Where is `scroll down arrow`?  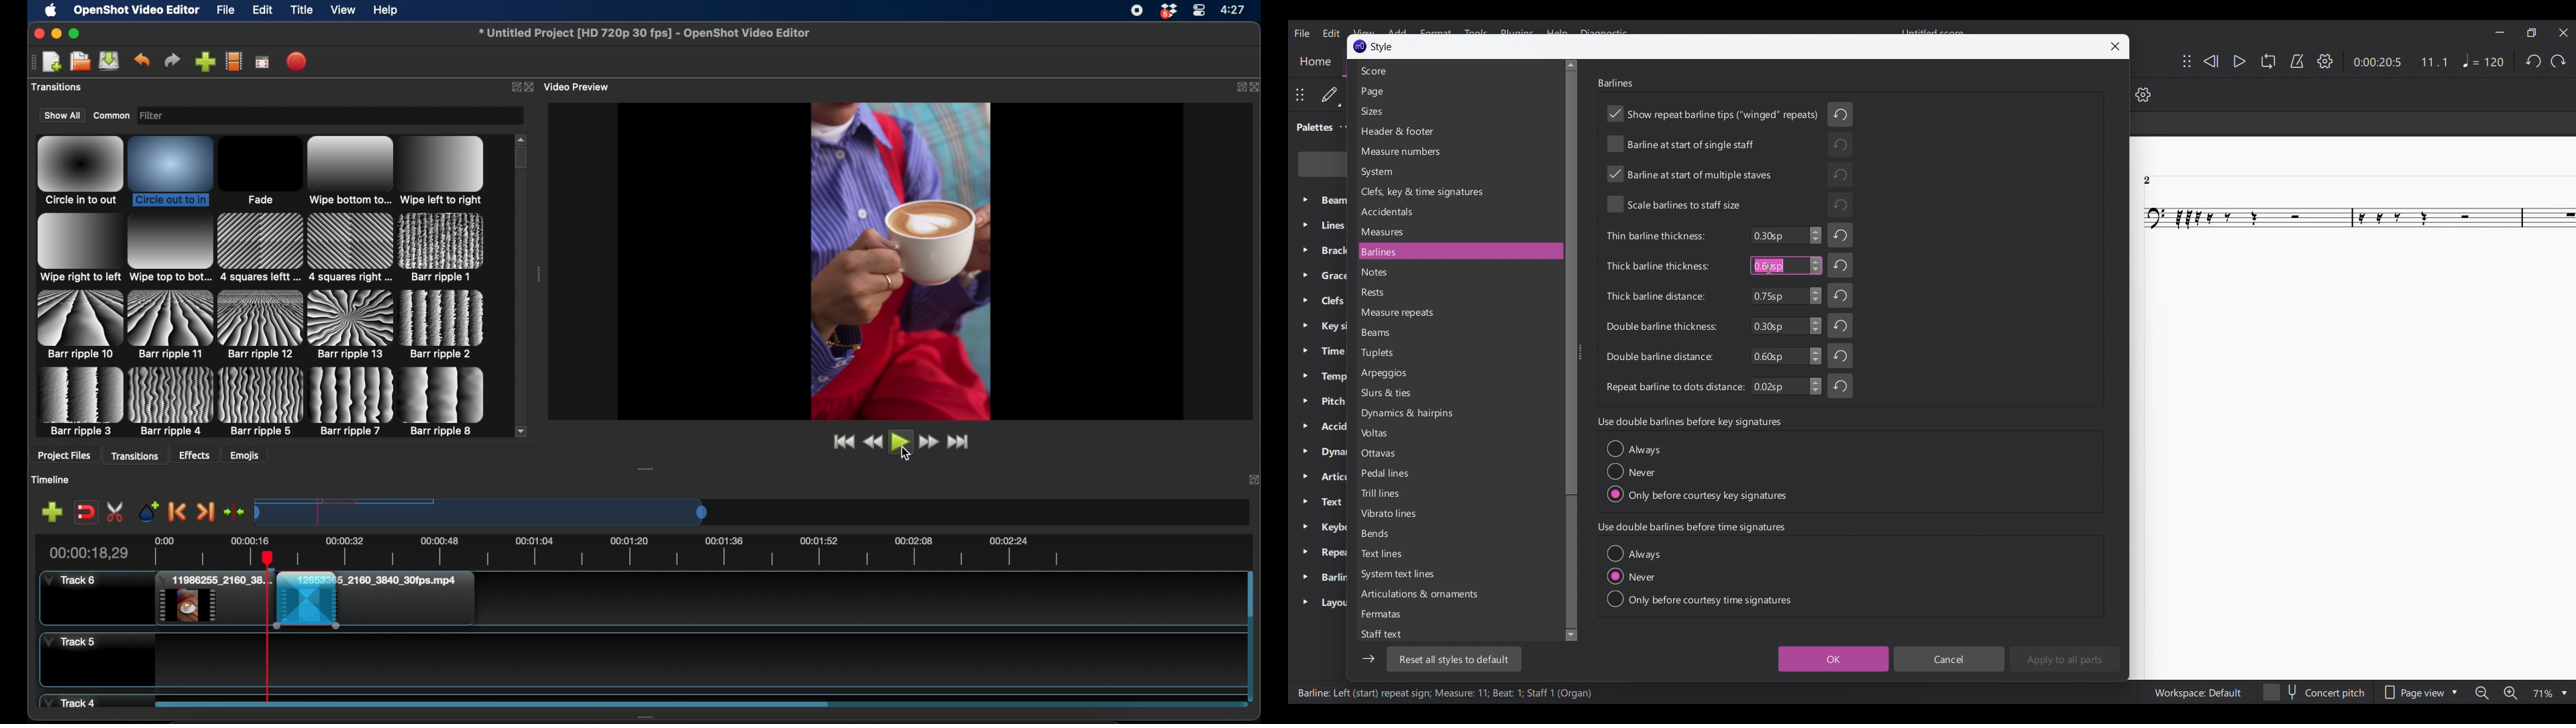 scroll down arrow is located at coordinates (521, 430).